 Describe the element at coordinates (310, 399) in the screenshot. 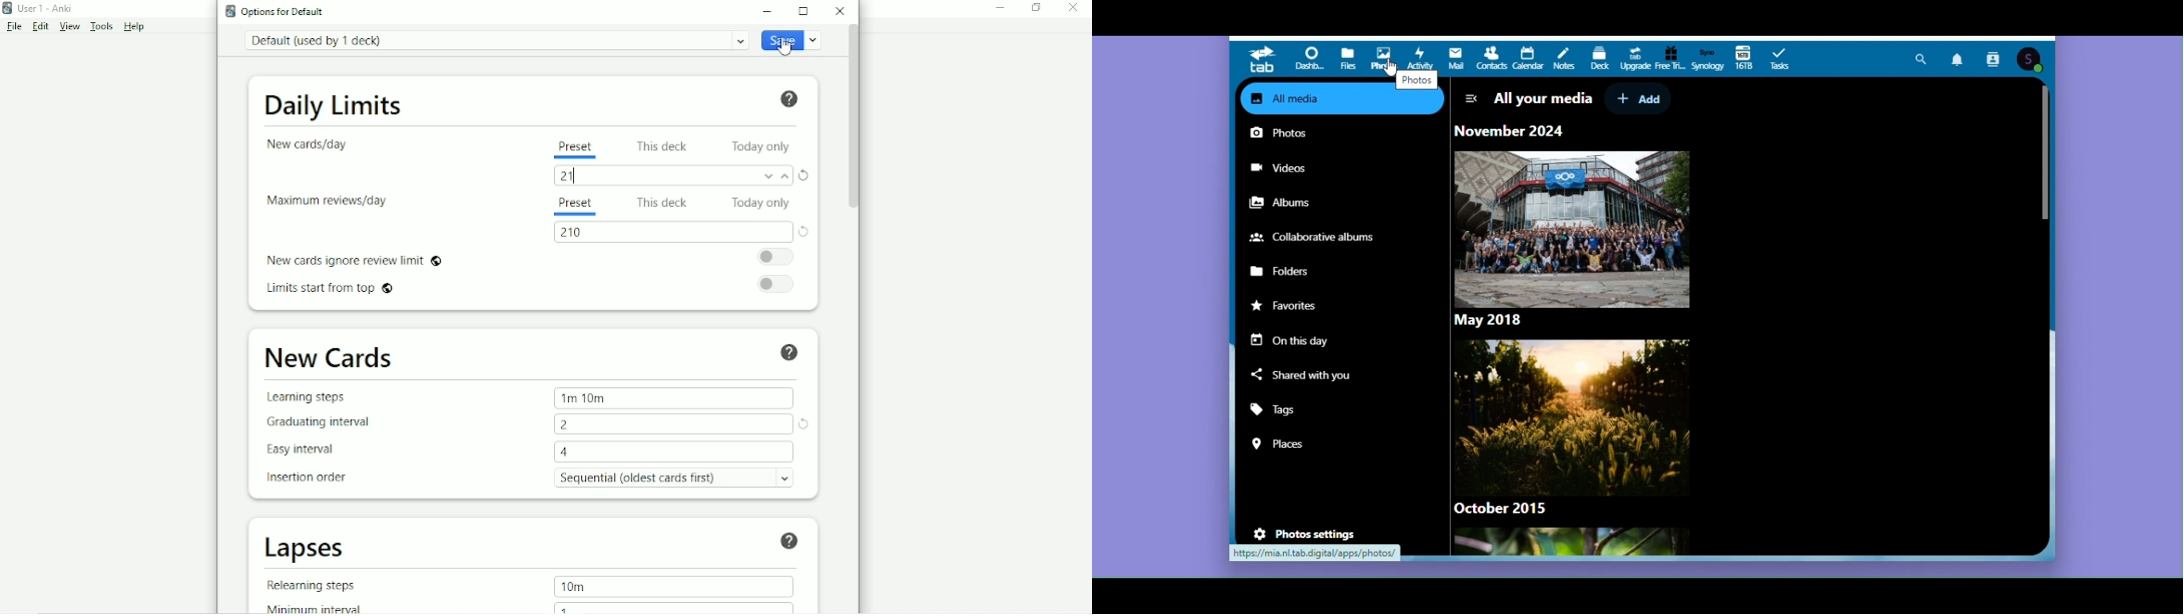

I see `Learning steps` at that location.